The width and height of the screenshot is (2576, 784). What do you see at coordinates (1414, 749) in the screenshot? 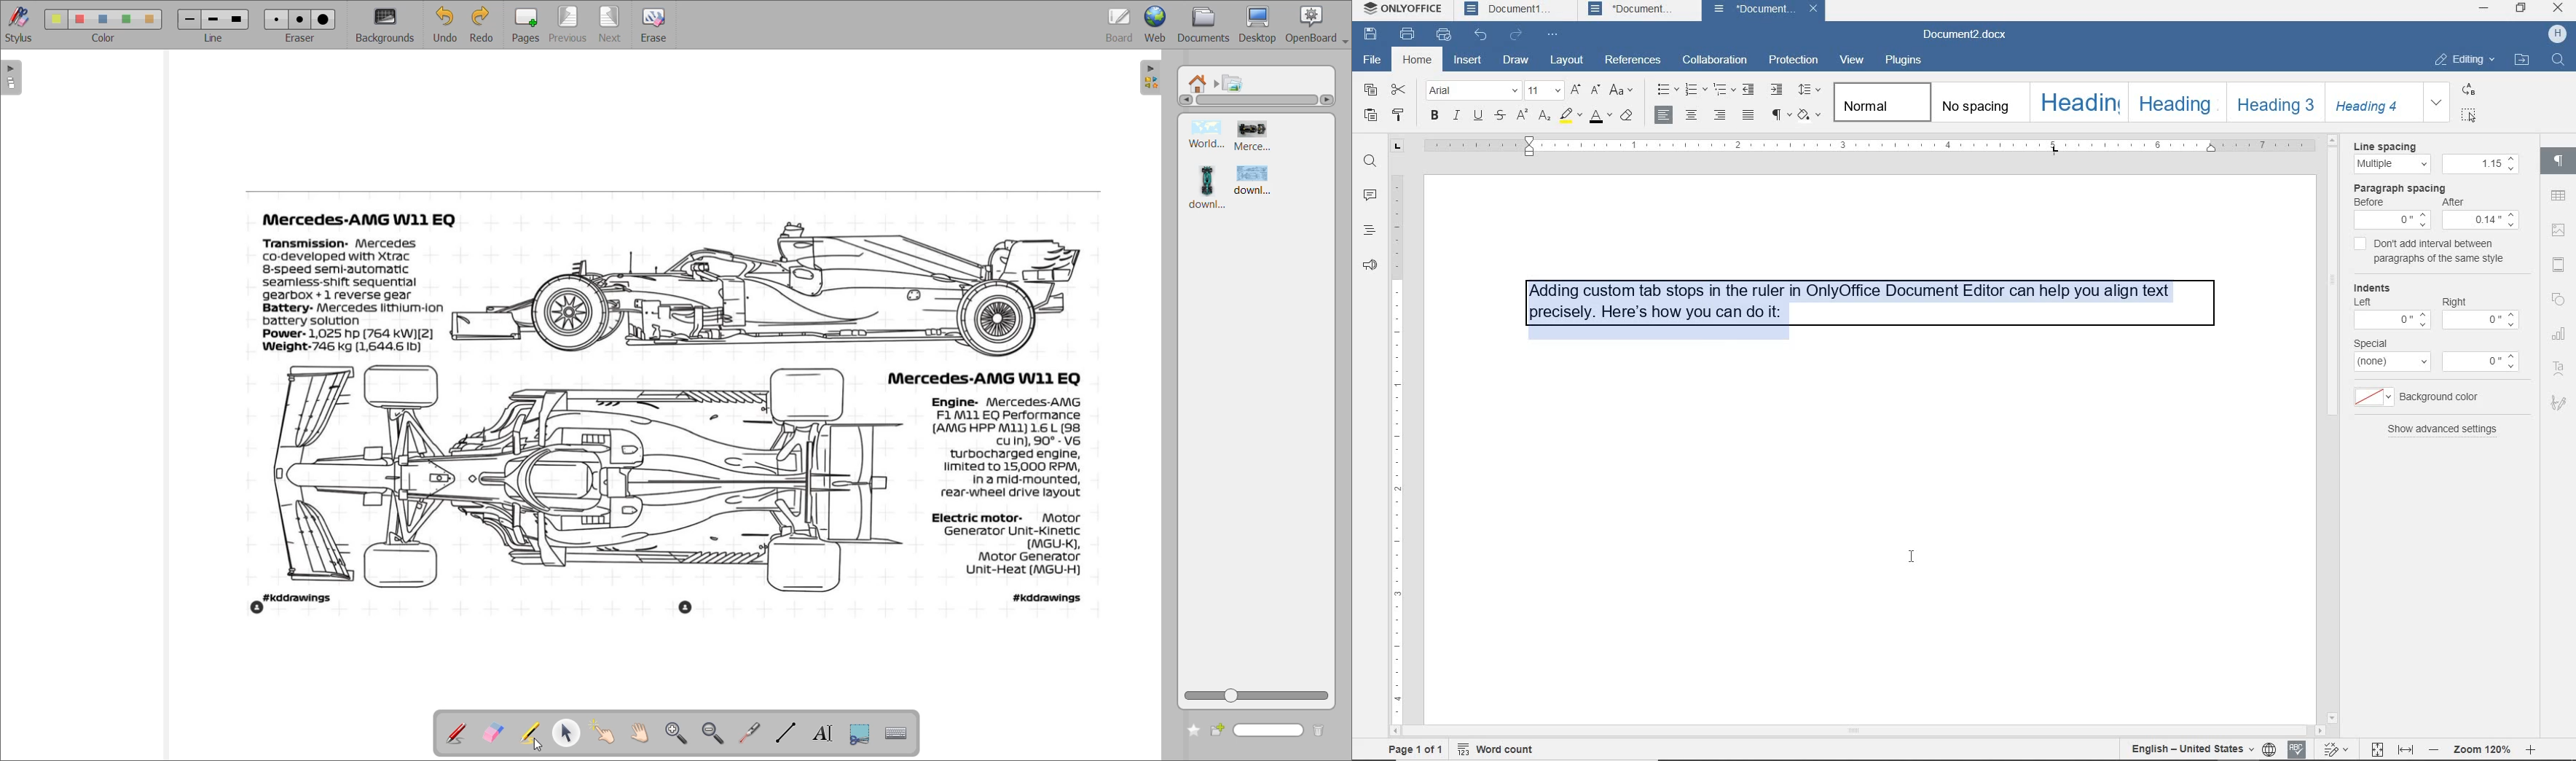
I see `page 1 of 1` at bounding box center [1414, 749].